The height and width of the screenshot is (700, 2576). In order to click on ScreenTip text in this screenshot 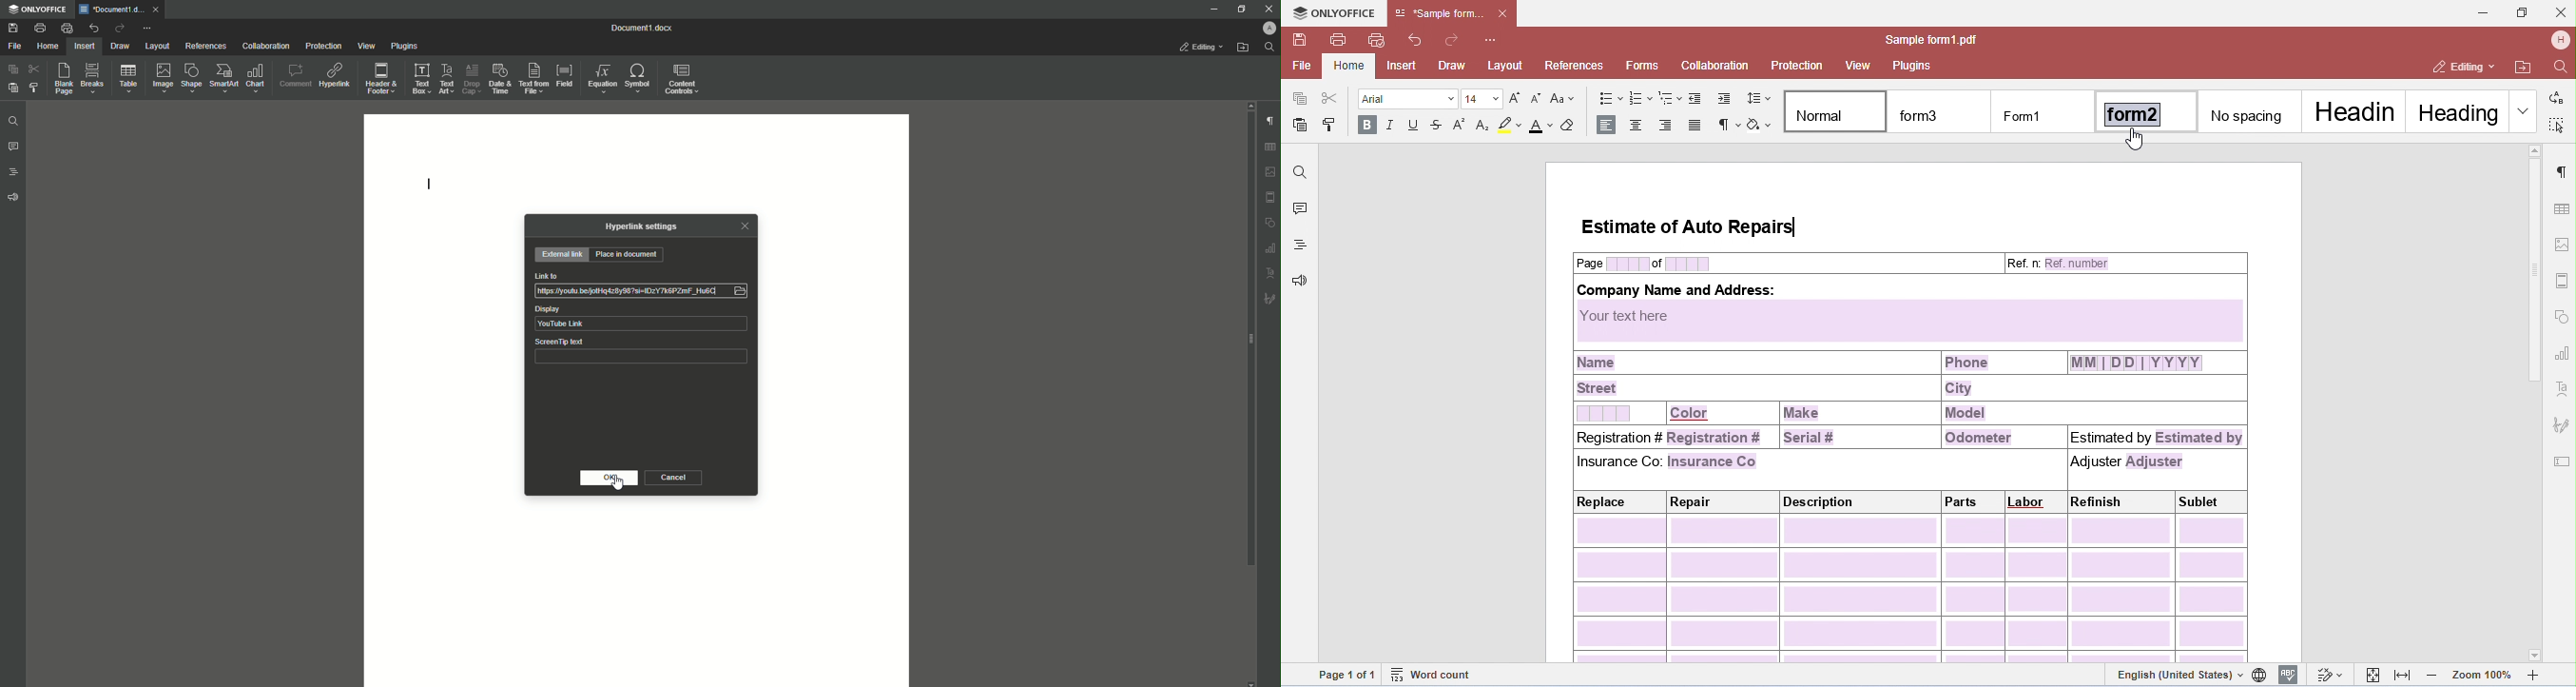, I will do `click(642, 359)`.